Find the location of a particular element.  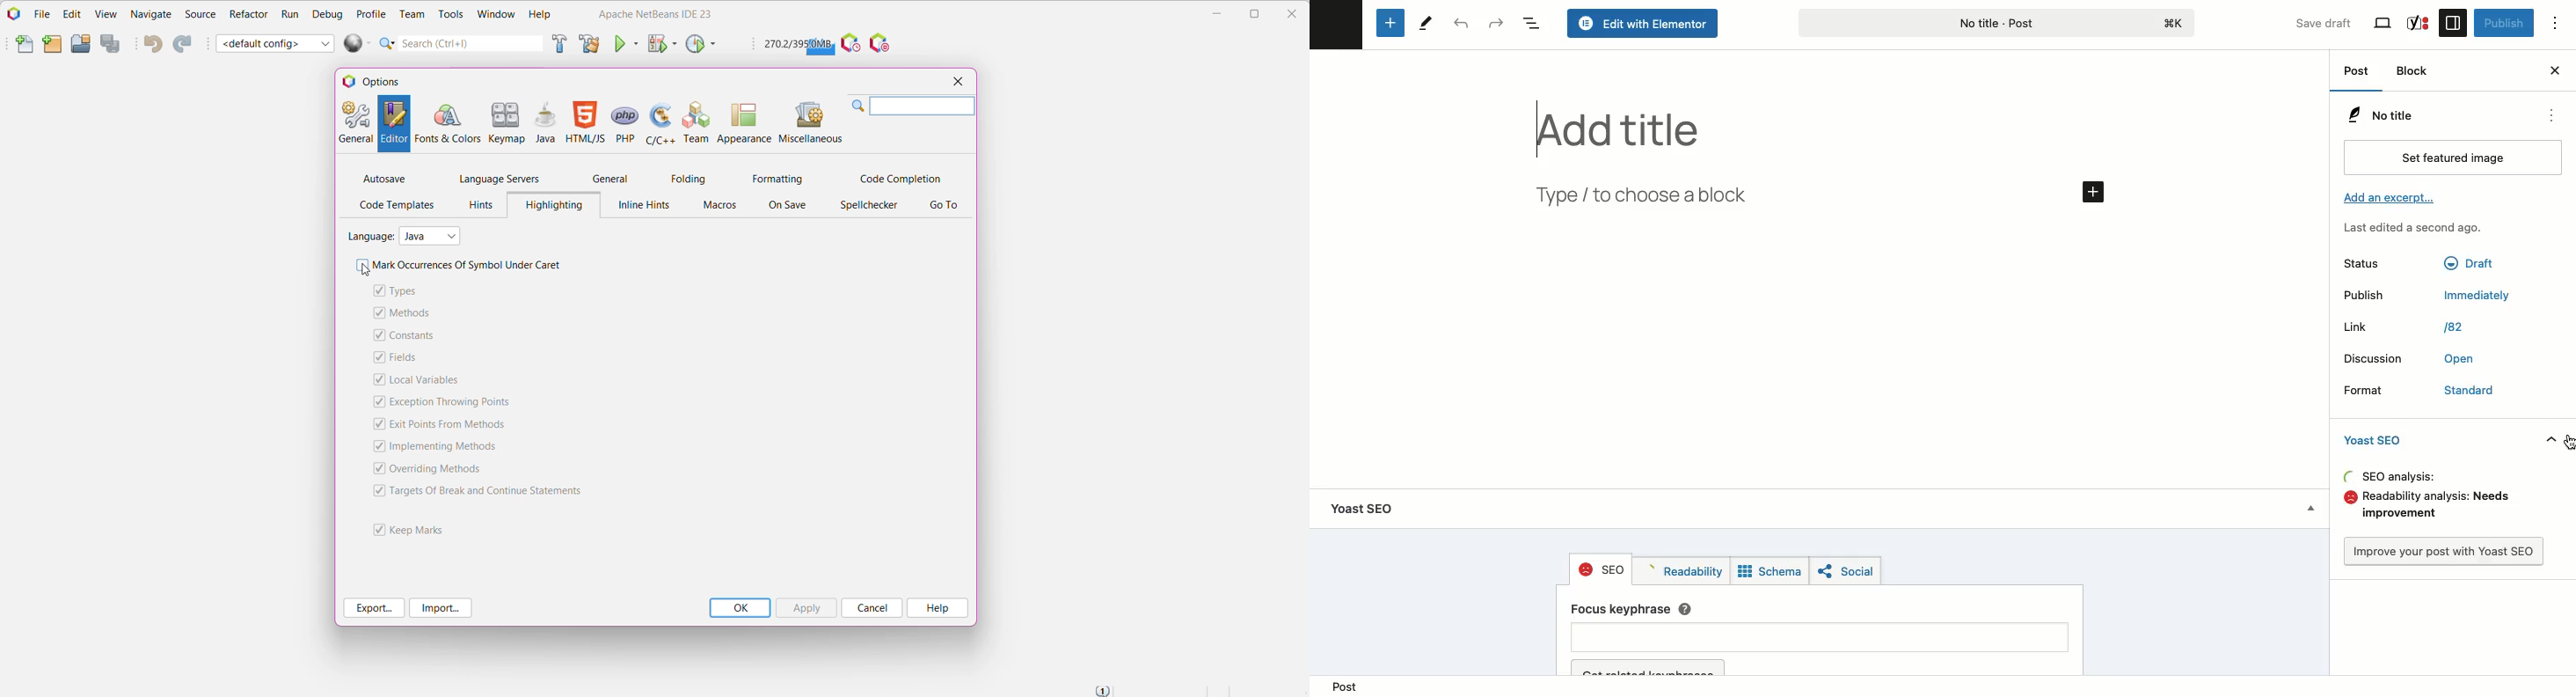

Redo is located at coordinates (1497, 23).